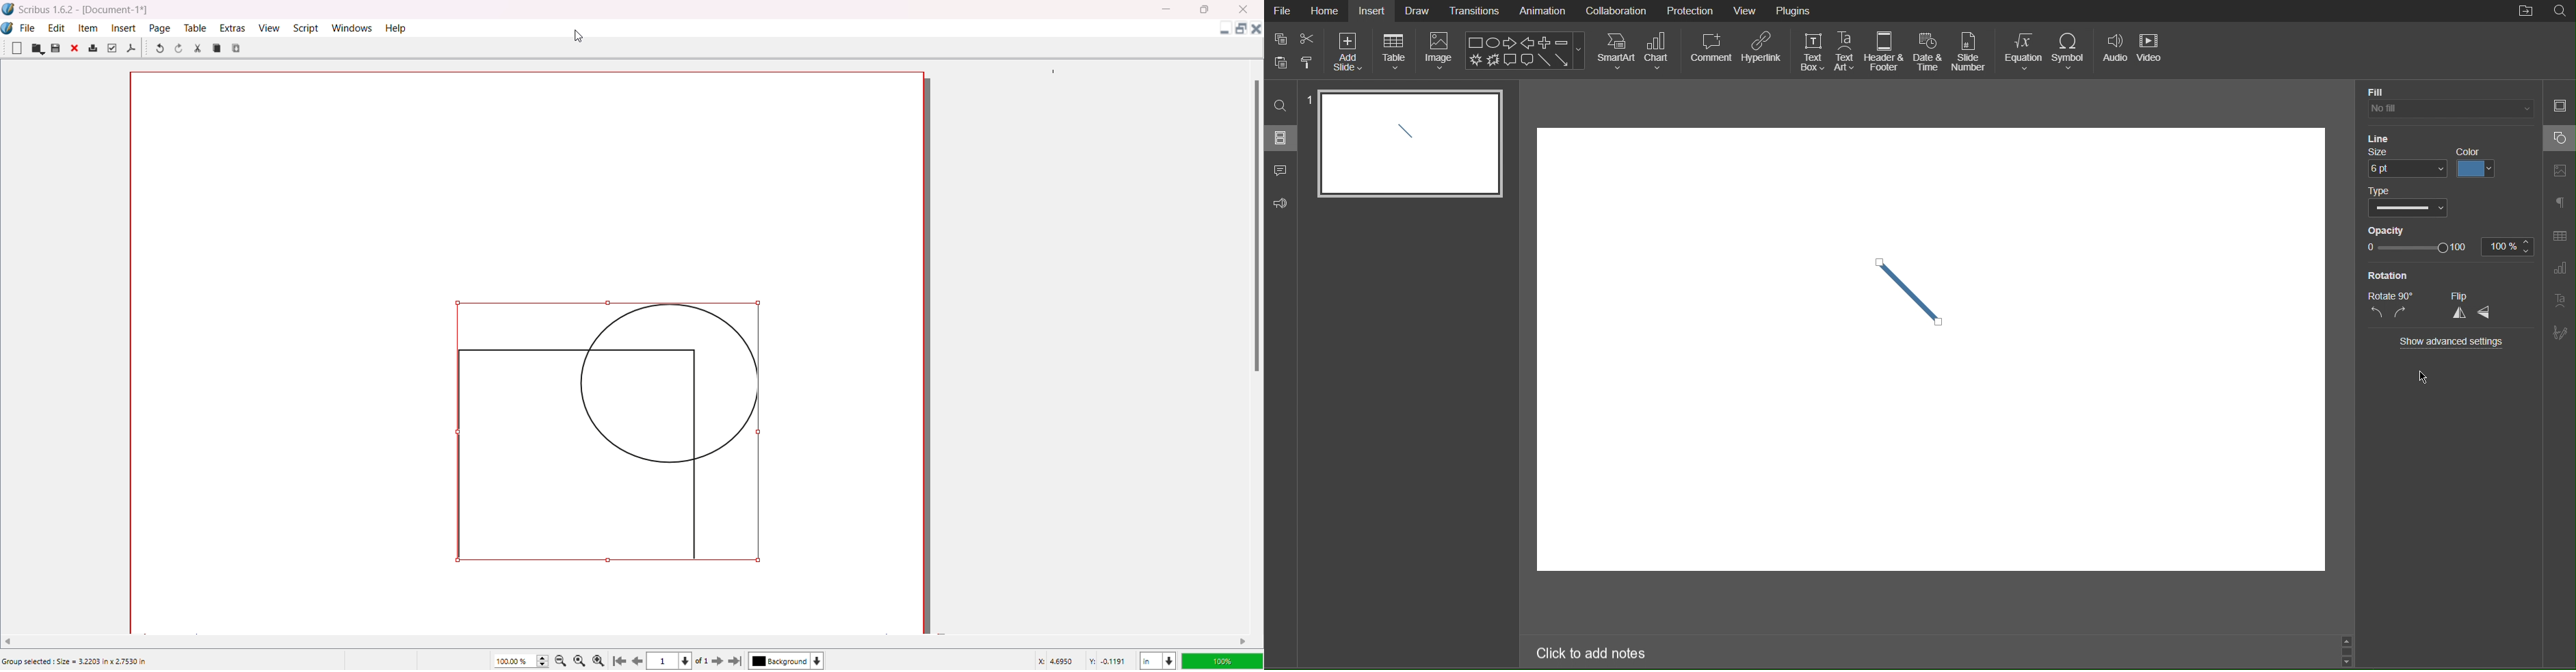  Describe the element at coordinates (1691, 10) in the screenshot. I see `Protection` at that location.